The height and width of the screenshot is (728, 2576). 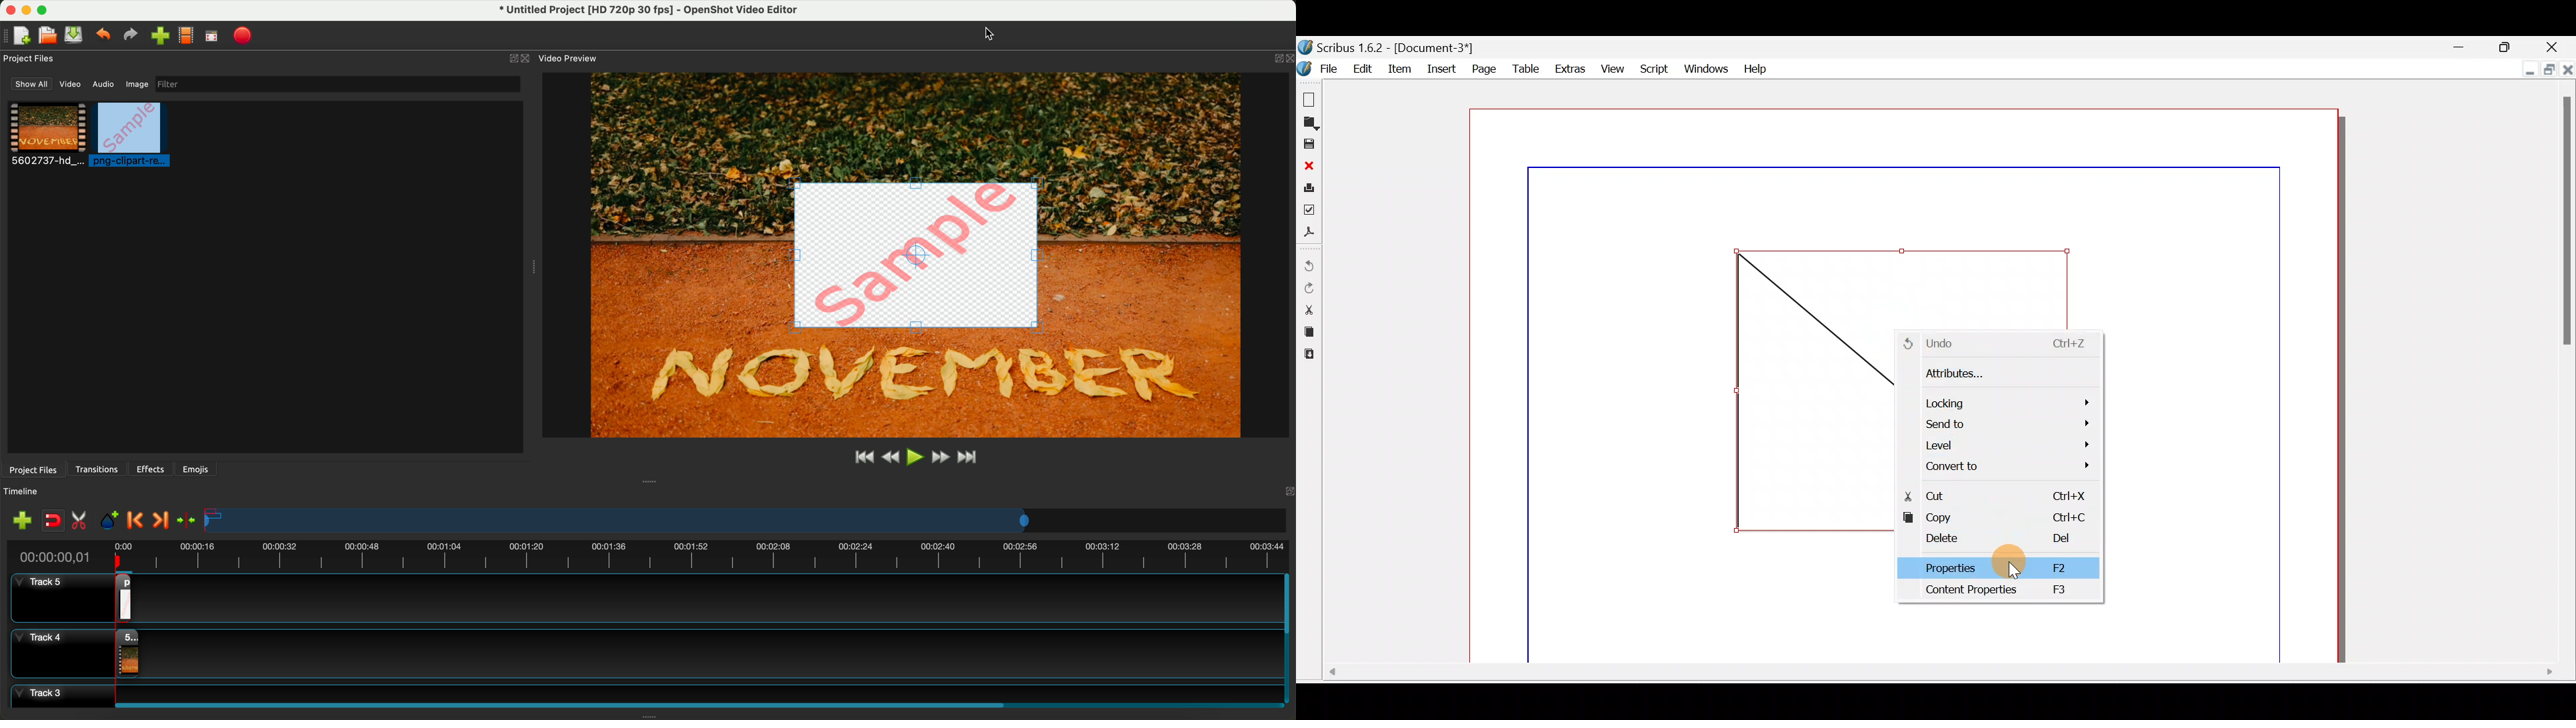 I want to click on save file, so click(x=75, y=35).